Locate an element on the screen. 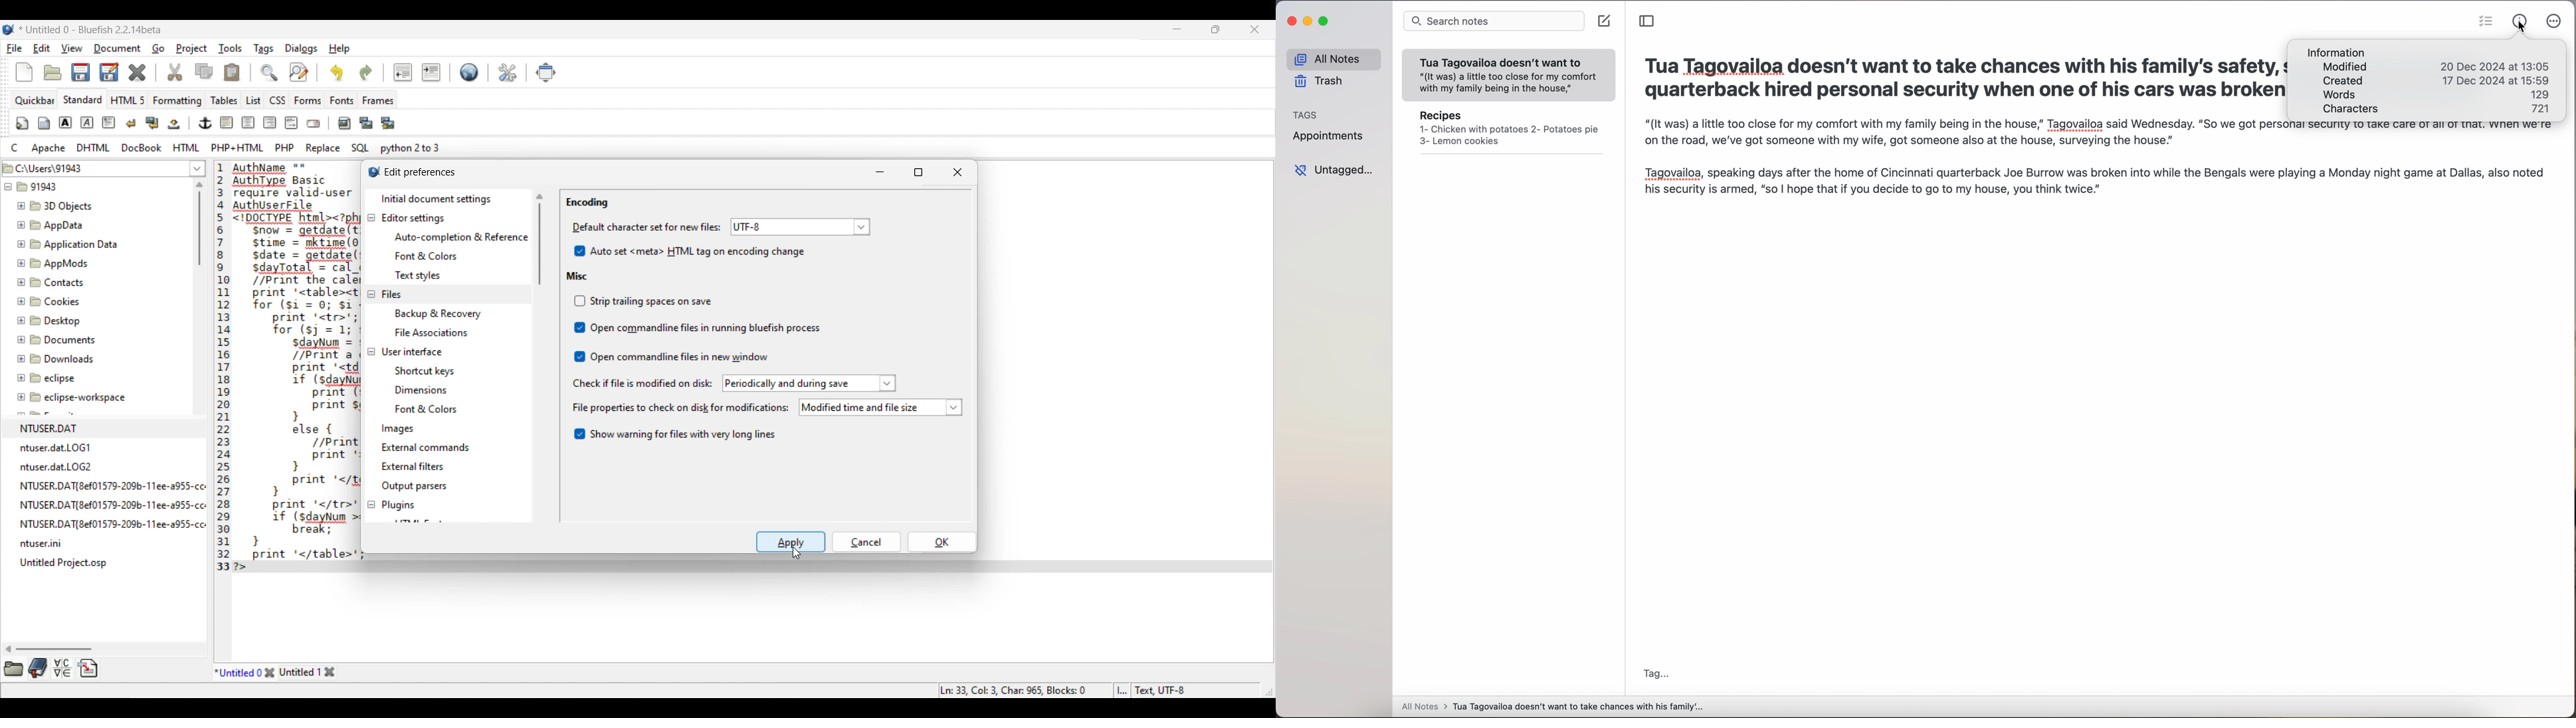 The image size is (2576, 728). Delete  is located at coordinates (138, 72).